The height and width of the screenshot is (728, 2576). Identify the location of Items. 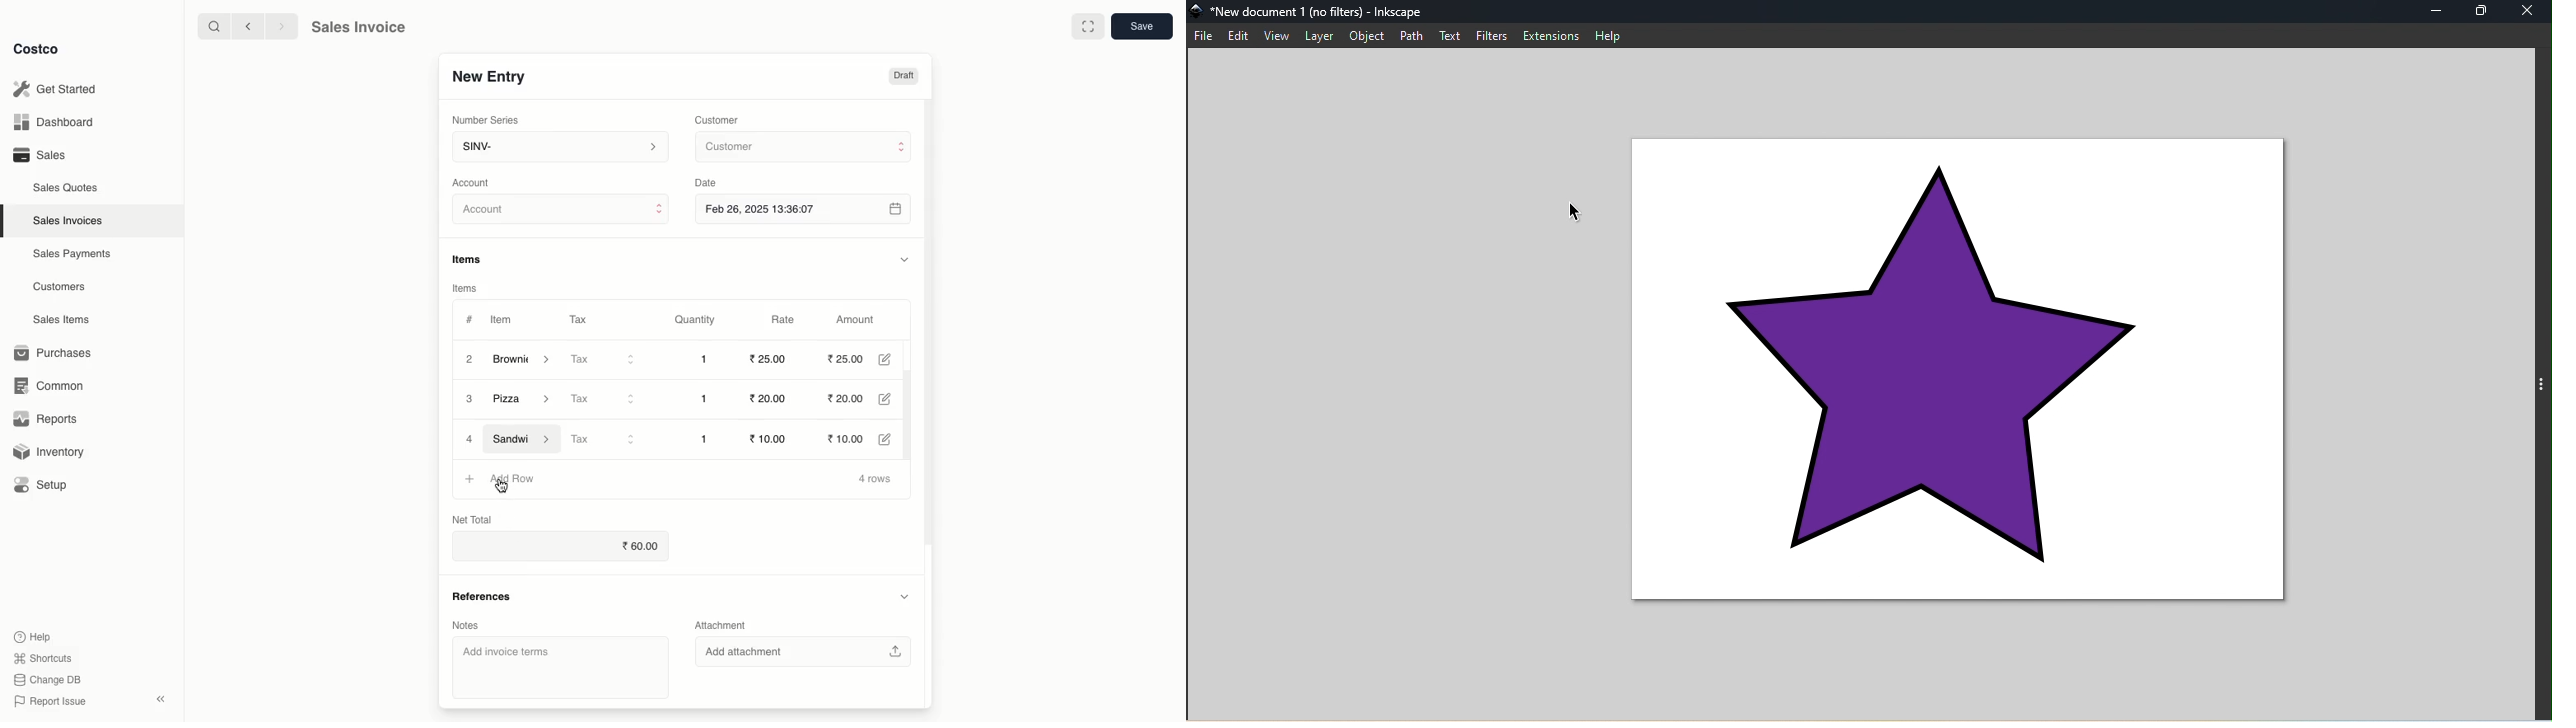
(466, 288).